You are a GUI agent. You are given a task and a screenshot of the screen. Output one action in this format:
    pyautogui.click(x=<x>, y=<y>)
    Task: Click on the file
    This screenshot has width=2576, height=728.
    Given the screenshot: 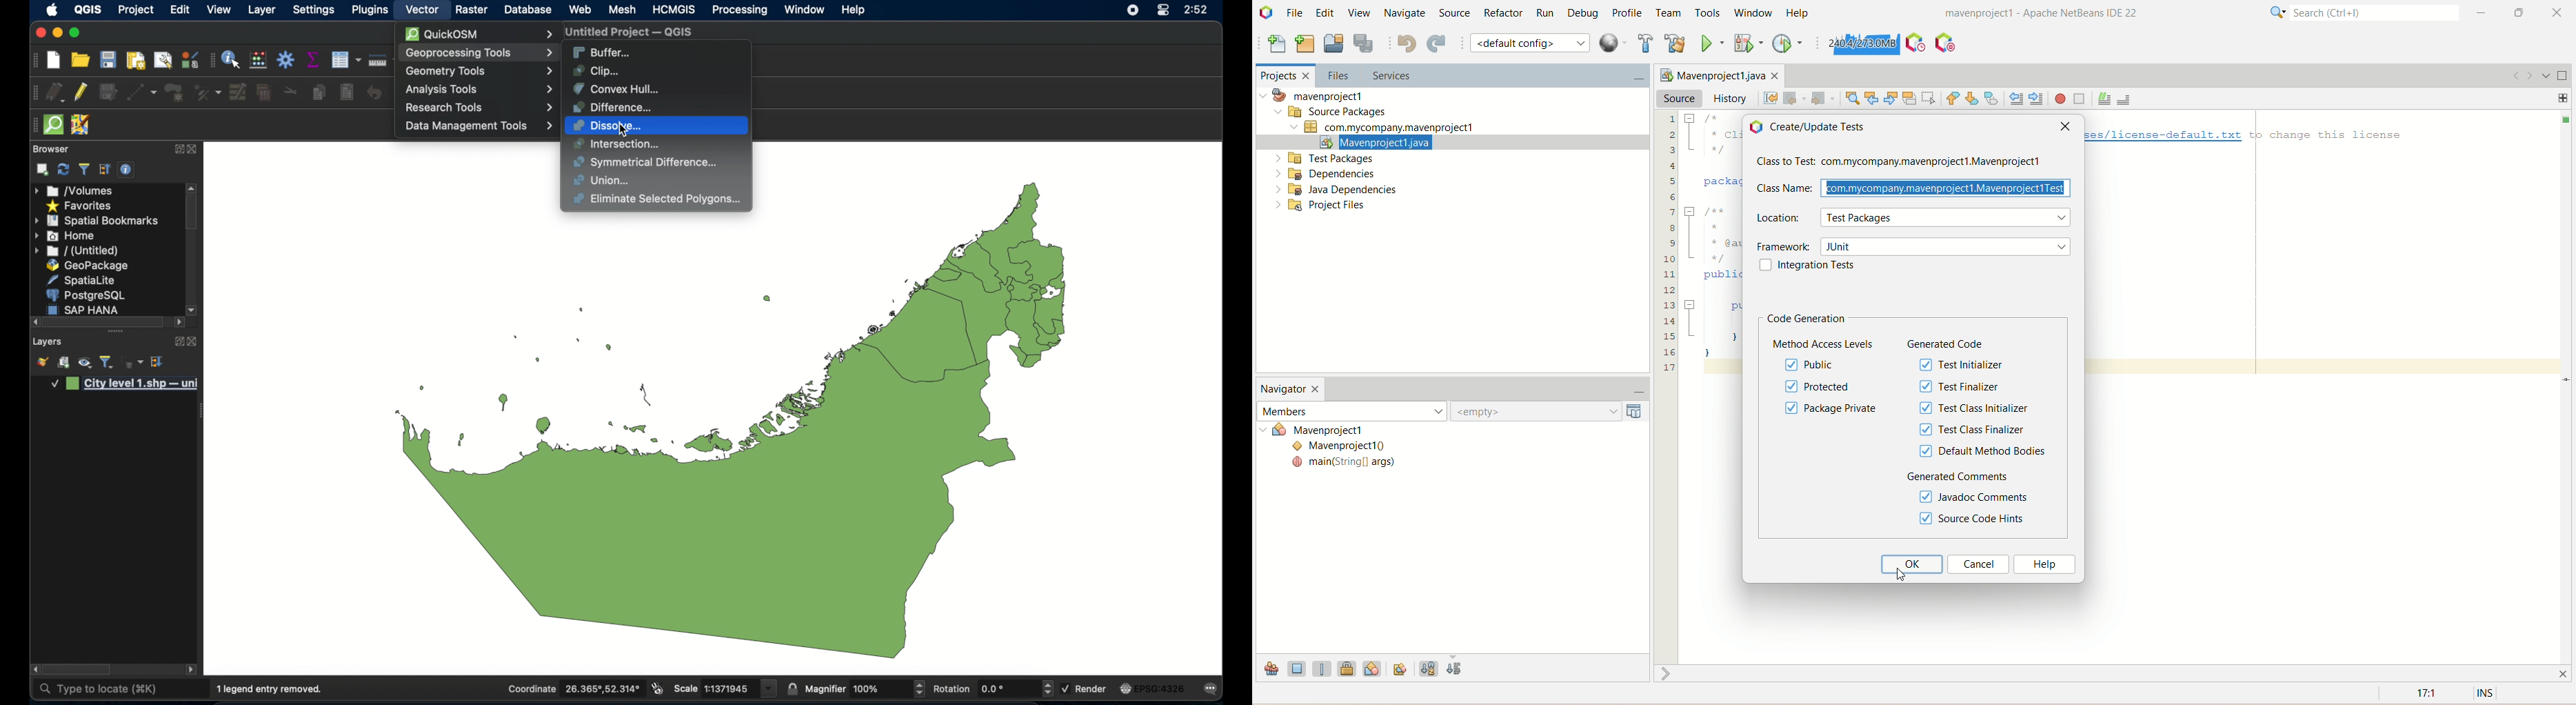 What is the action you would take?
    pyautogui.click(x=1297, y=12)
    